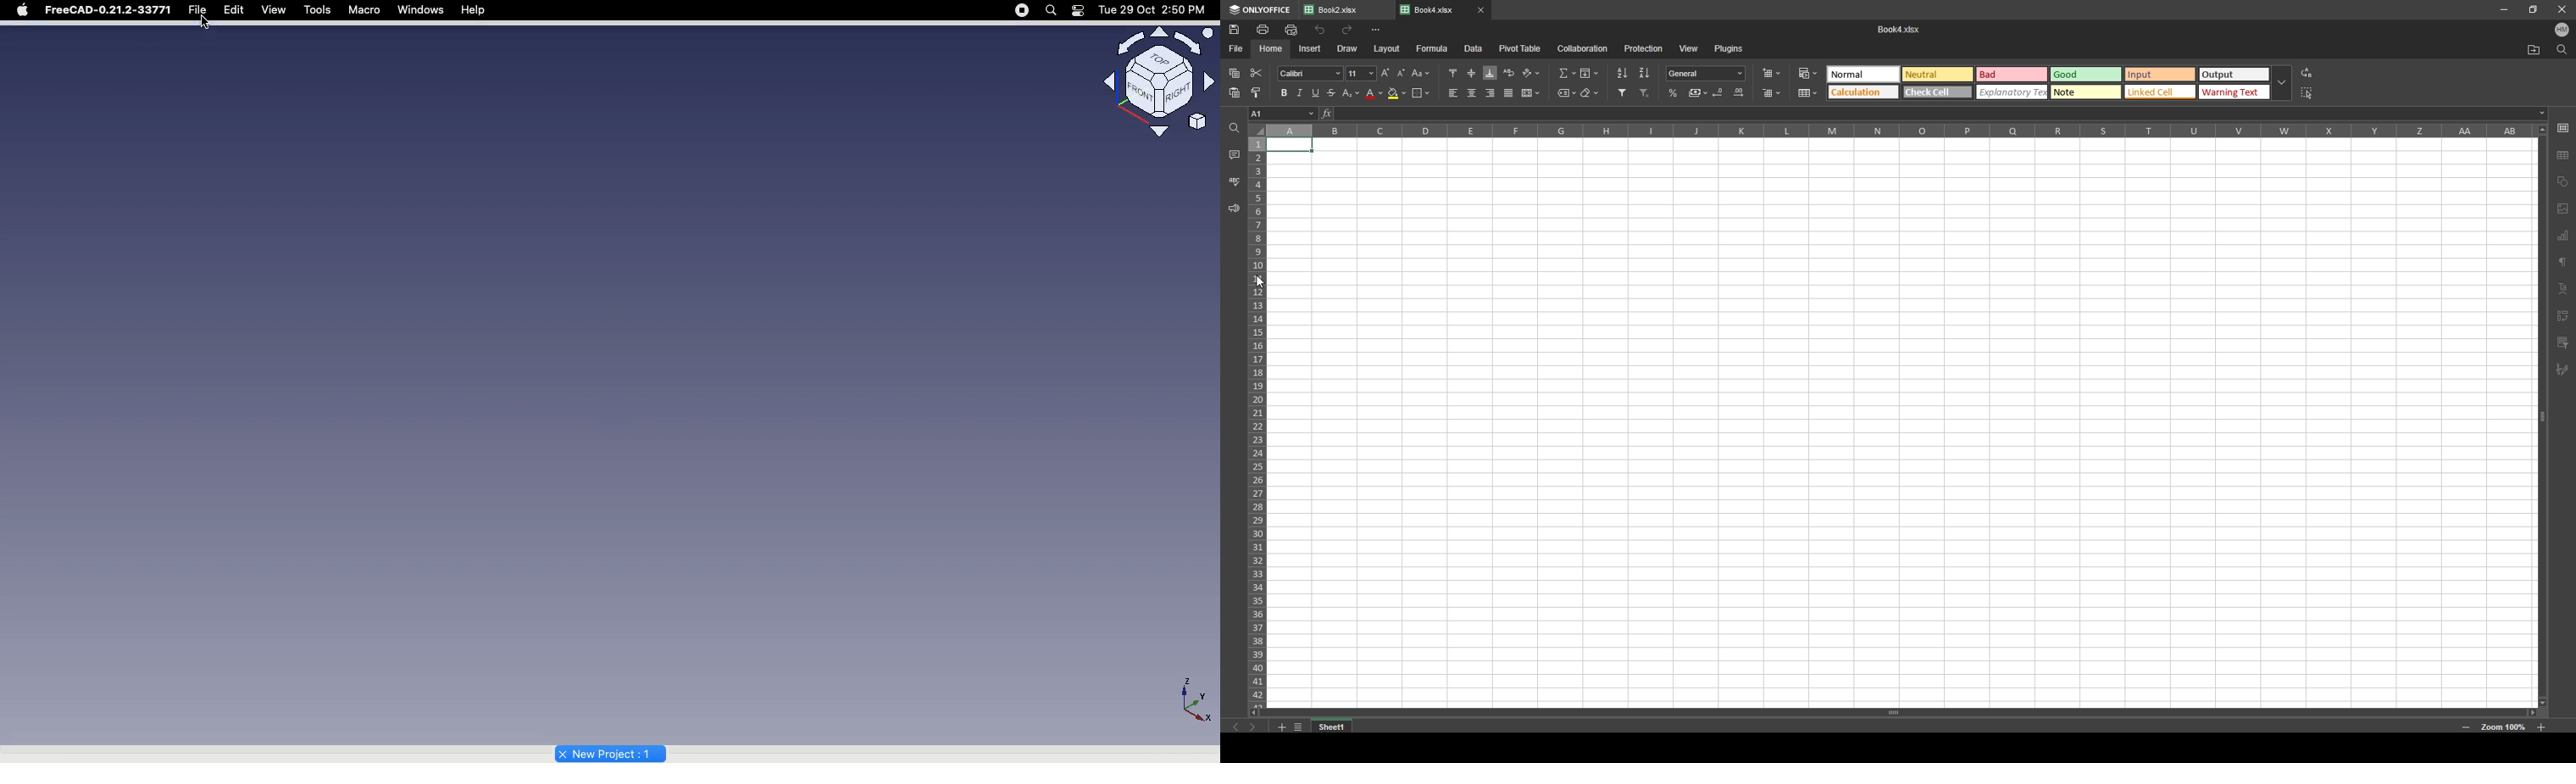 The image size is (2576, 784). I want to click on zoom in, so click(2541, 727).